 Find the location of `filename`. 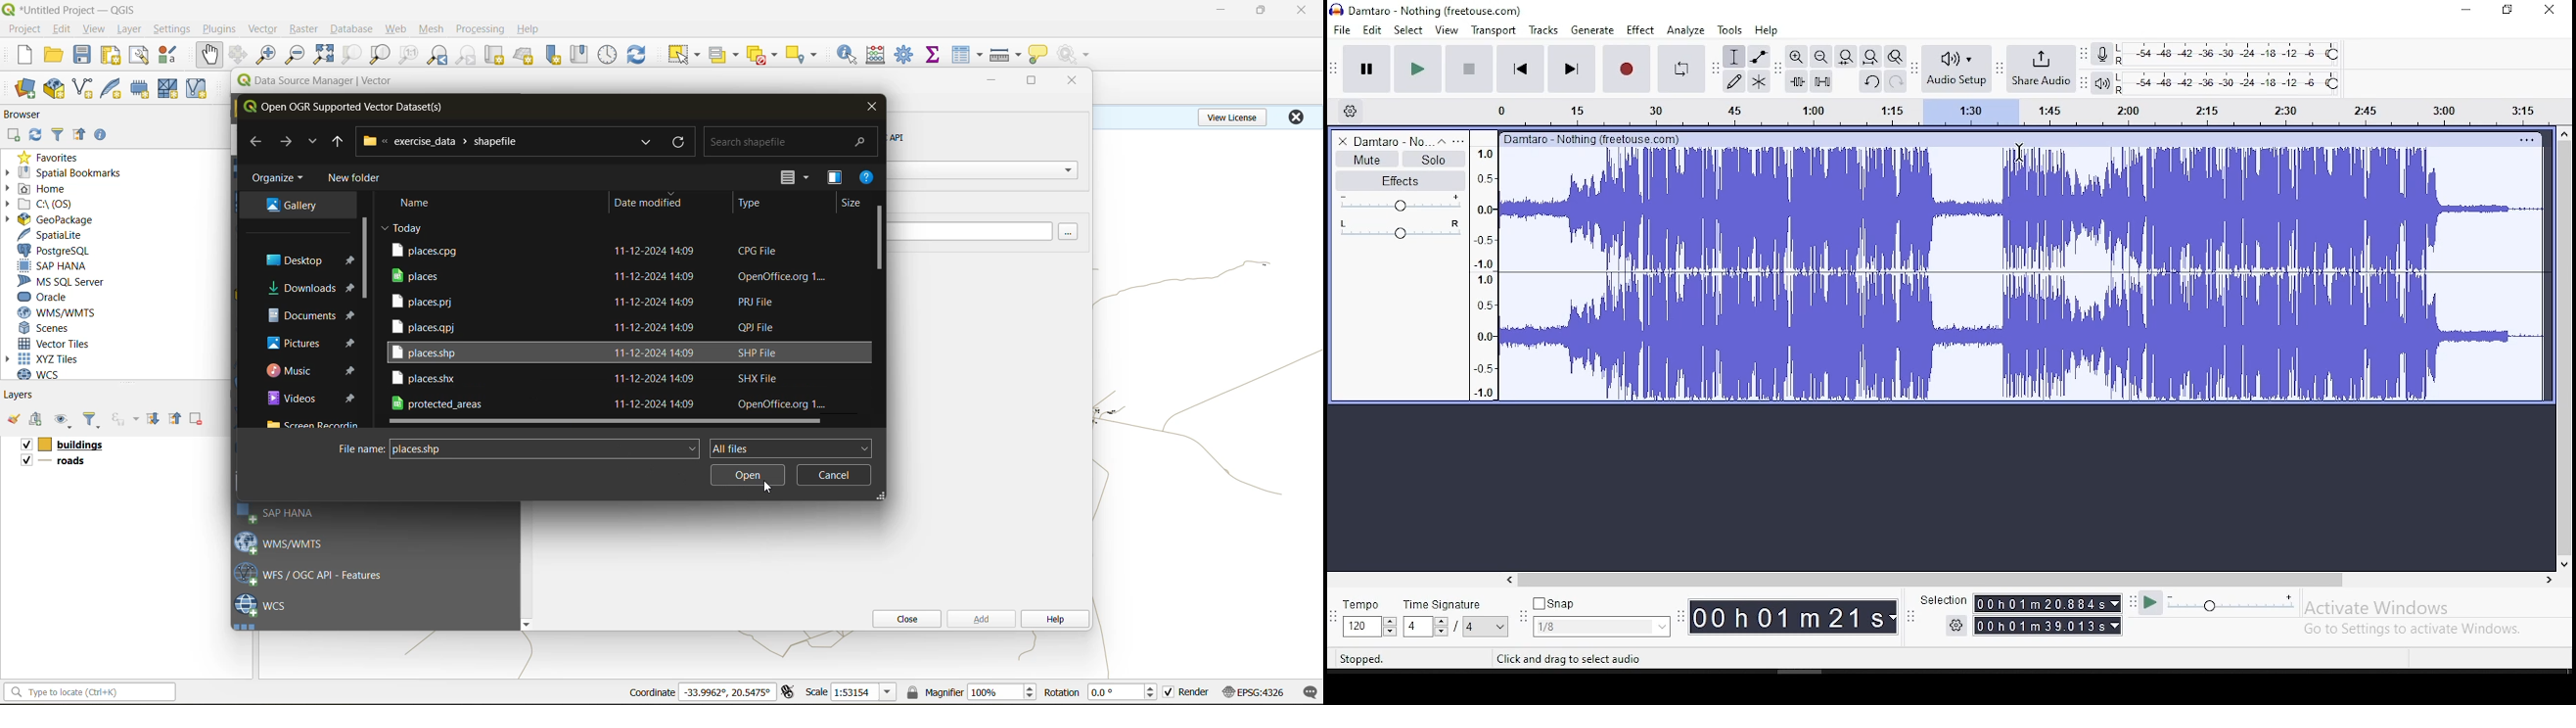

filename is located at coordinates (359, 448).